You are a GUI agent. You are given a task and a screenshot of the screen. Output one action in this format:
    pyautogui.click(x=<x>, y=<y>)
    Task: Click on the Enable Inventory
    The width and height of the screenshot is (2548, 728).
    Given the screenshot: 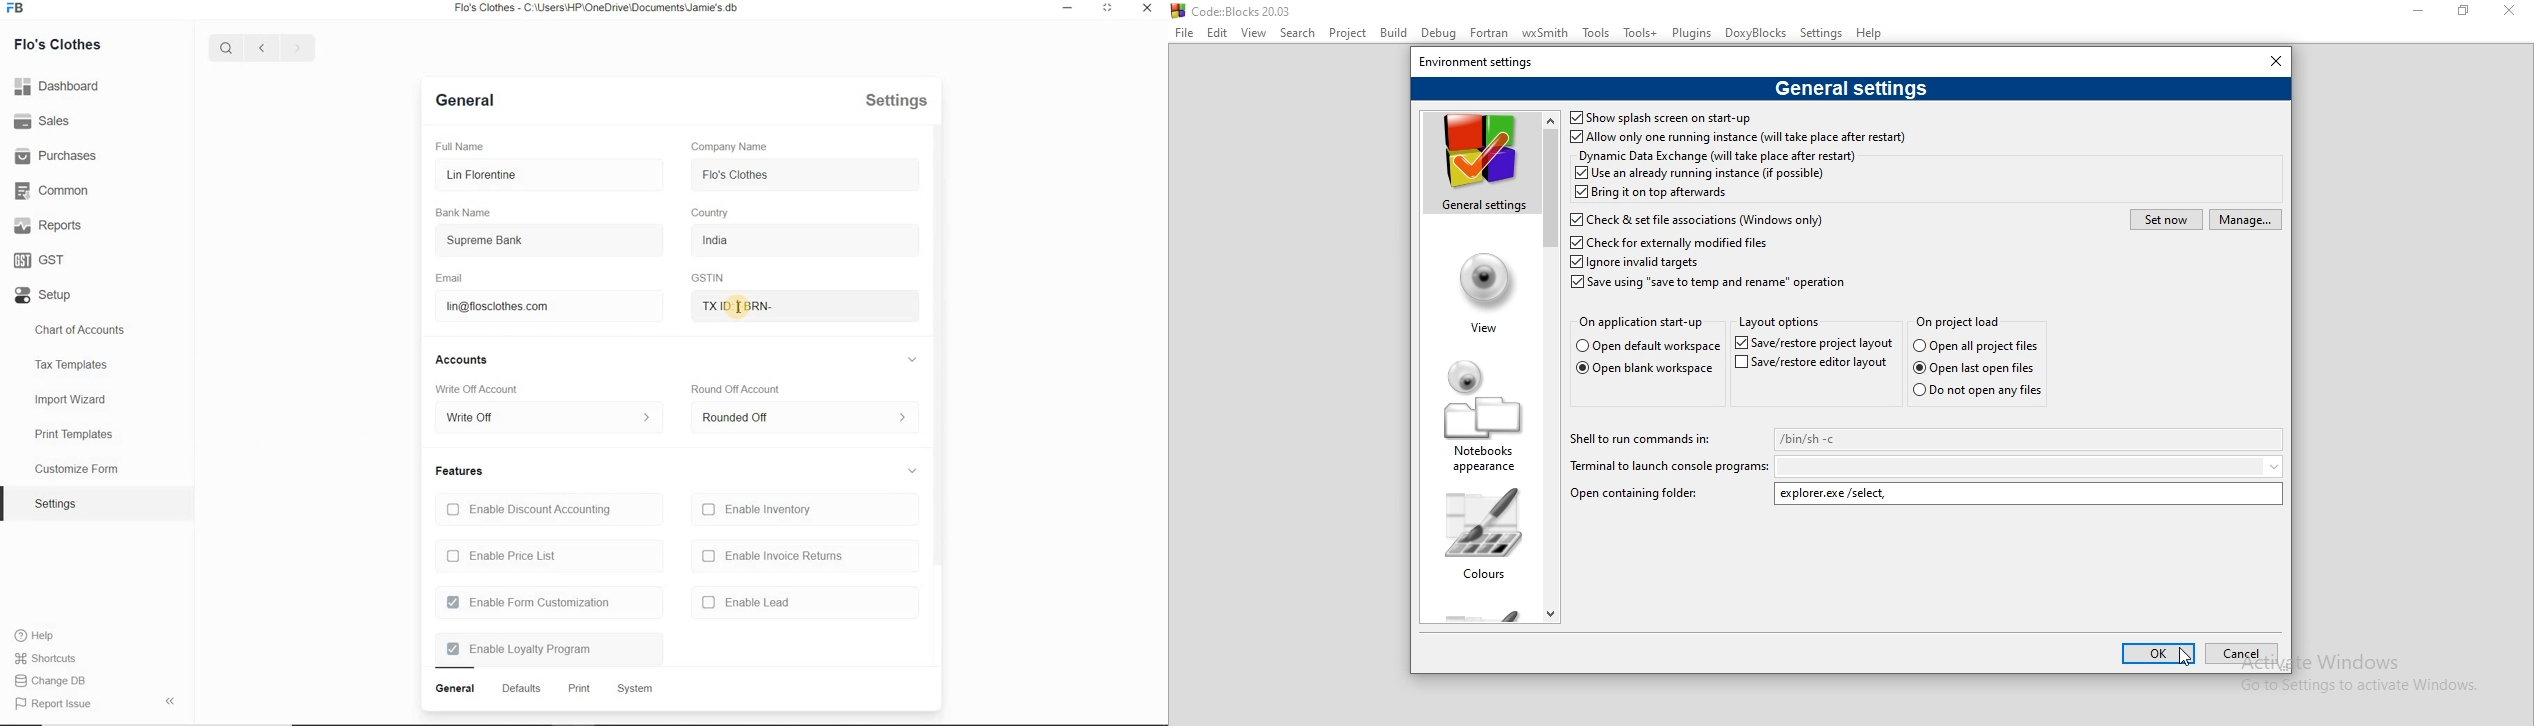 What is the action you would take?
    pyautogui.click(x=761, y=510)
    